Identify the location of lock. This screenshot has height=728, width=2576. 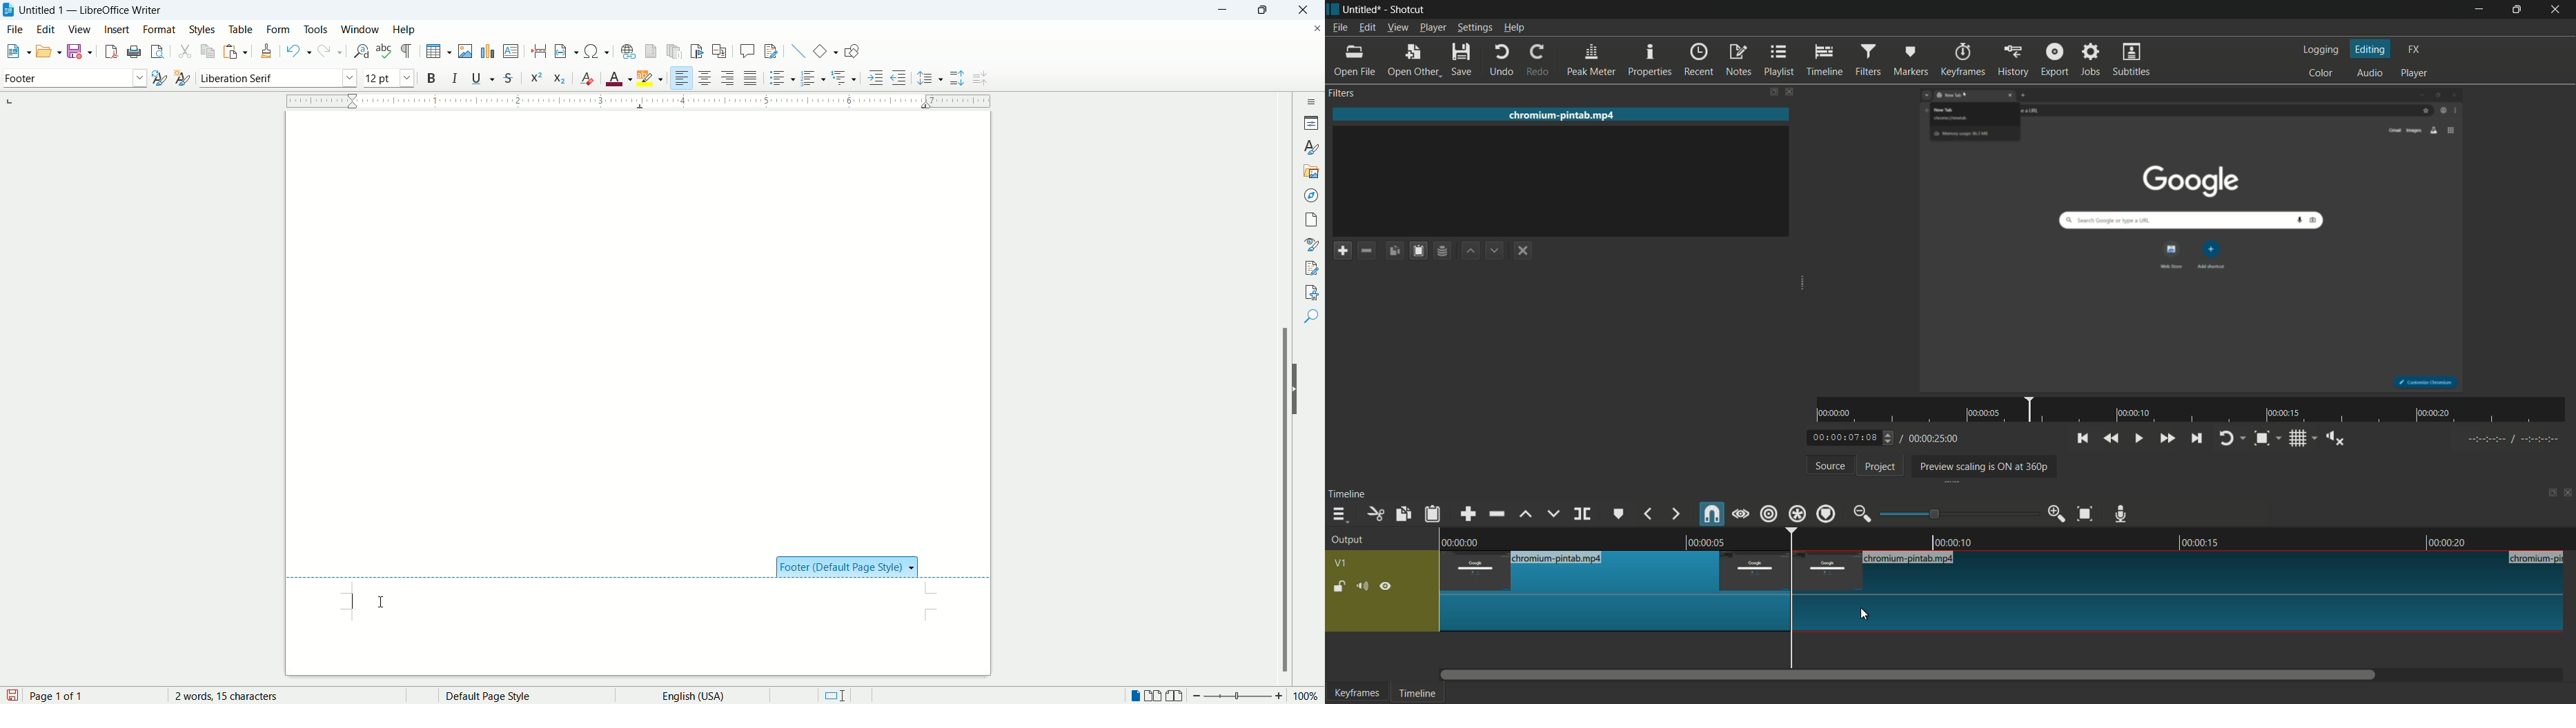
(1339, 588).